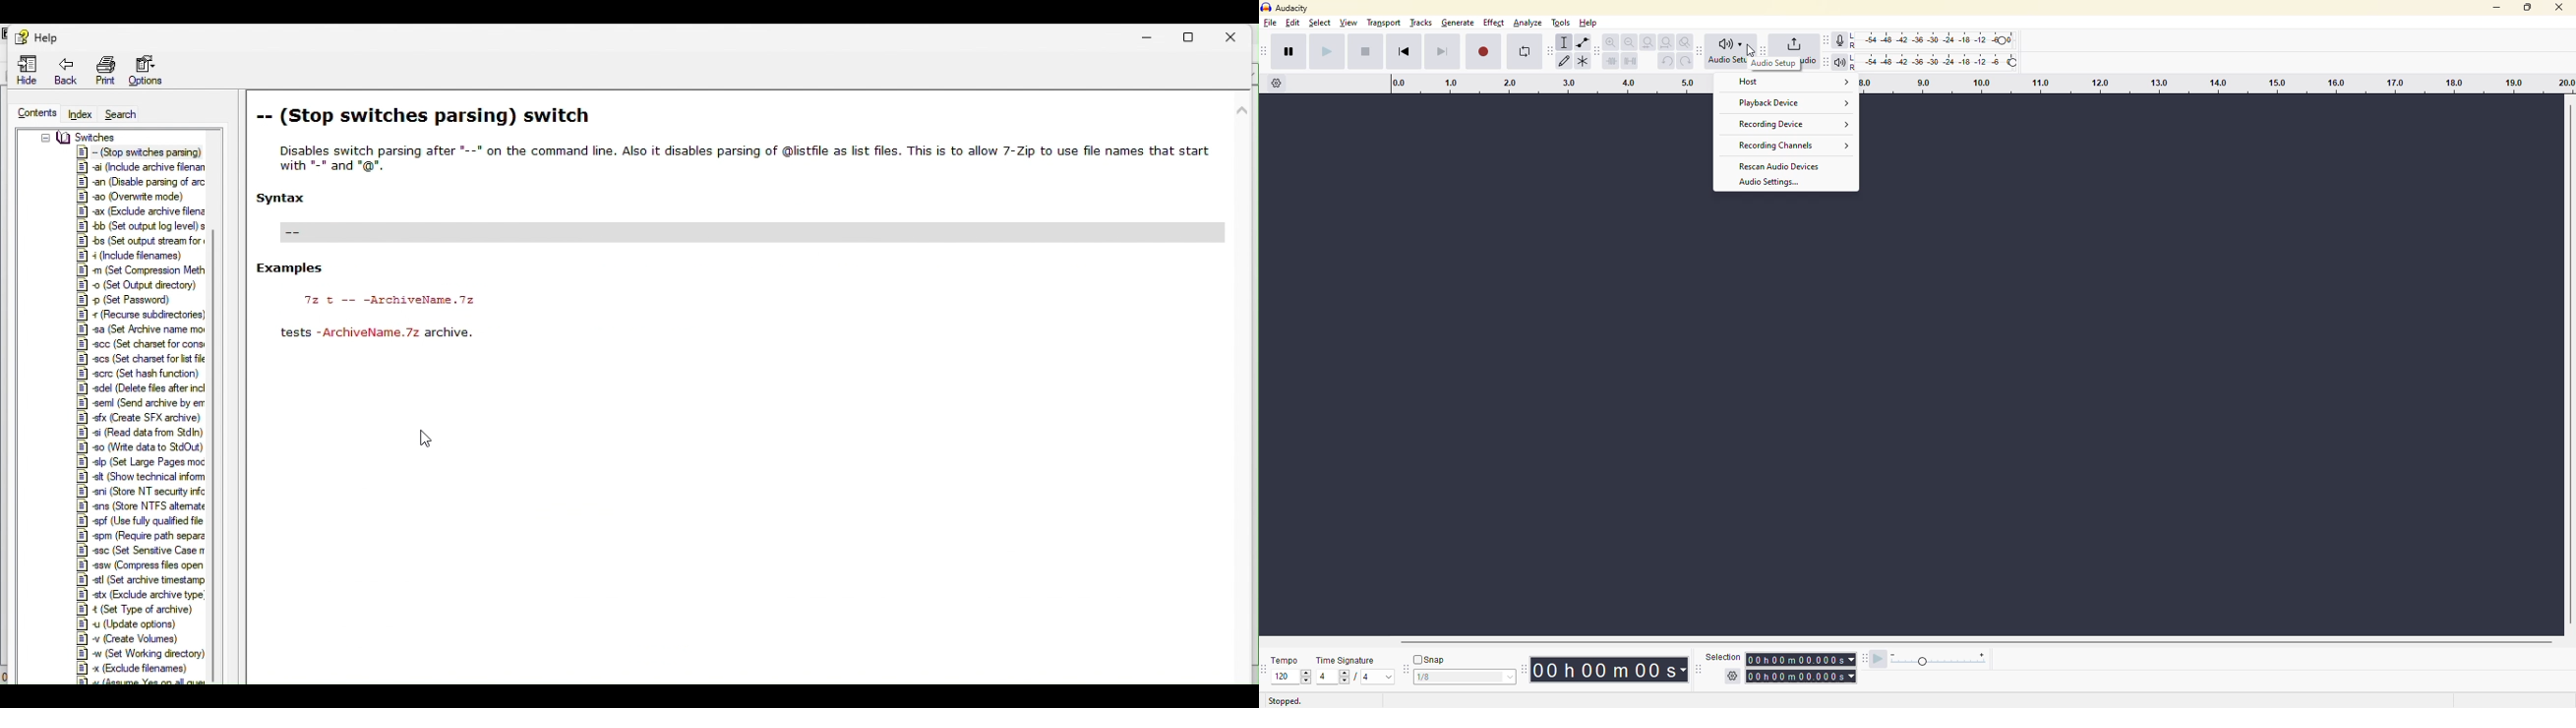  I want to click on file, so click(1271, 24).